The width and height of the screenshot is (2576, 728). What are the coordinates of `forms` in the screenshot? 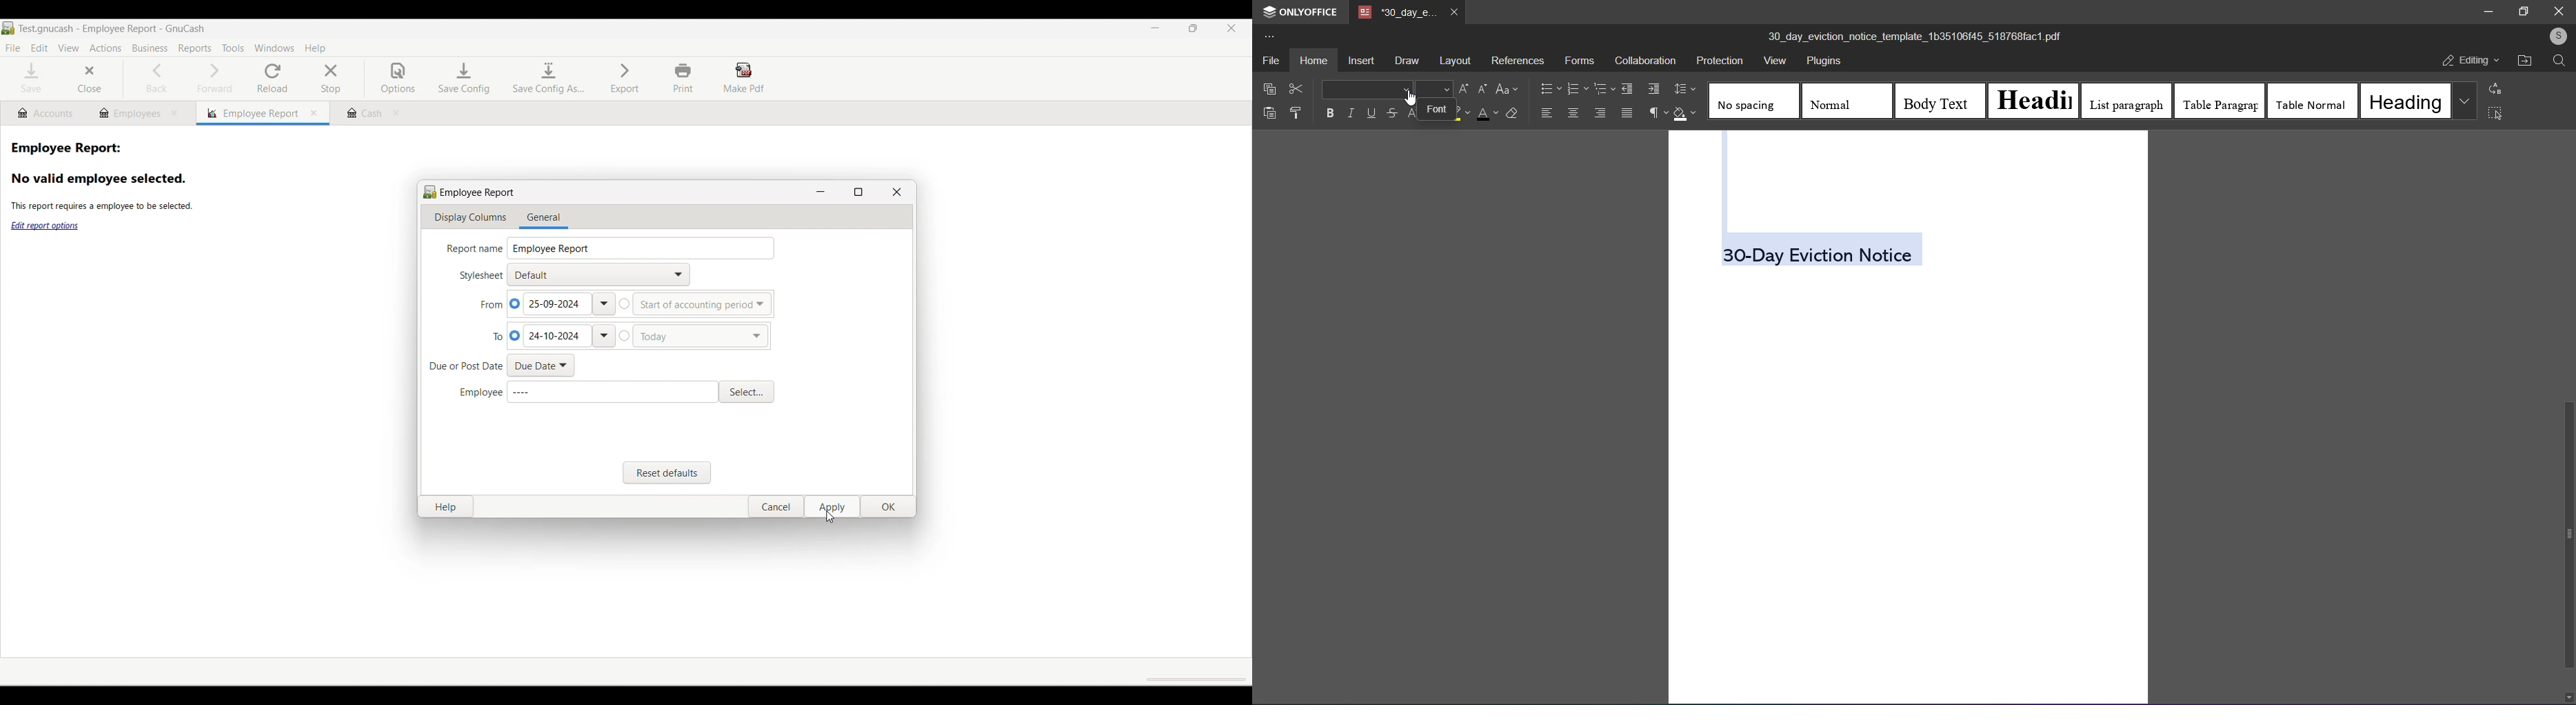 It's located at (1578, 61).